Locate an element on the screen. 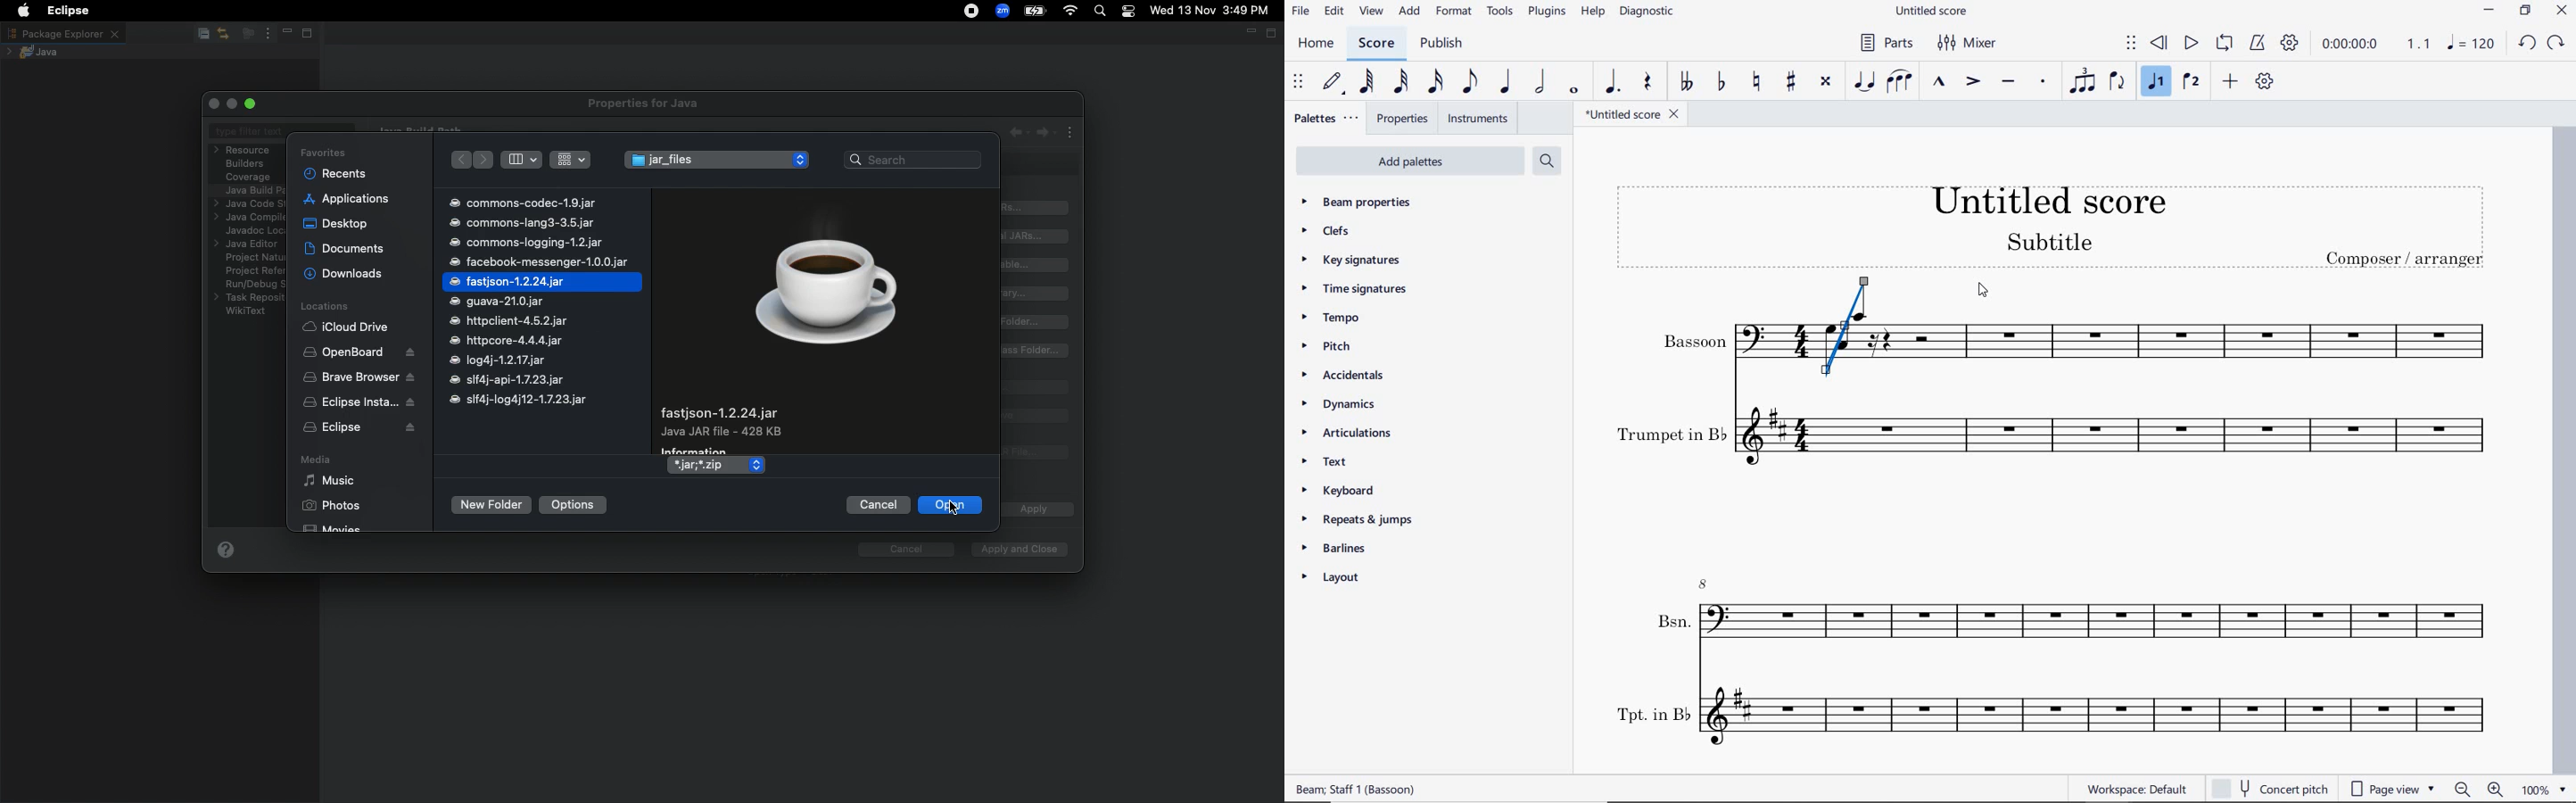 This screenshot has height=812, width=2576. Add external class folder is located at coordinates (1036, 351).